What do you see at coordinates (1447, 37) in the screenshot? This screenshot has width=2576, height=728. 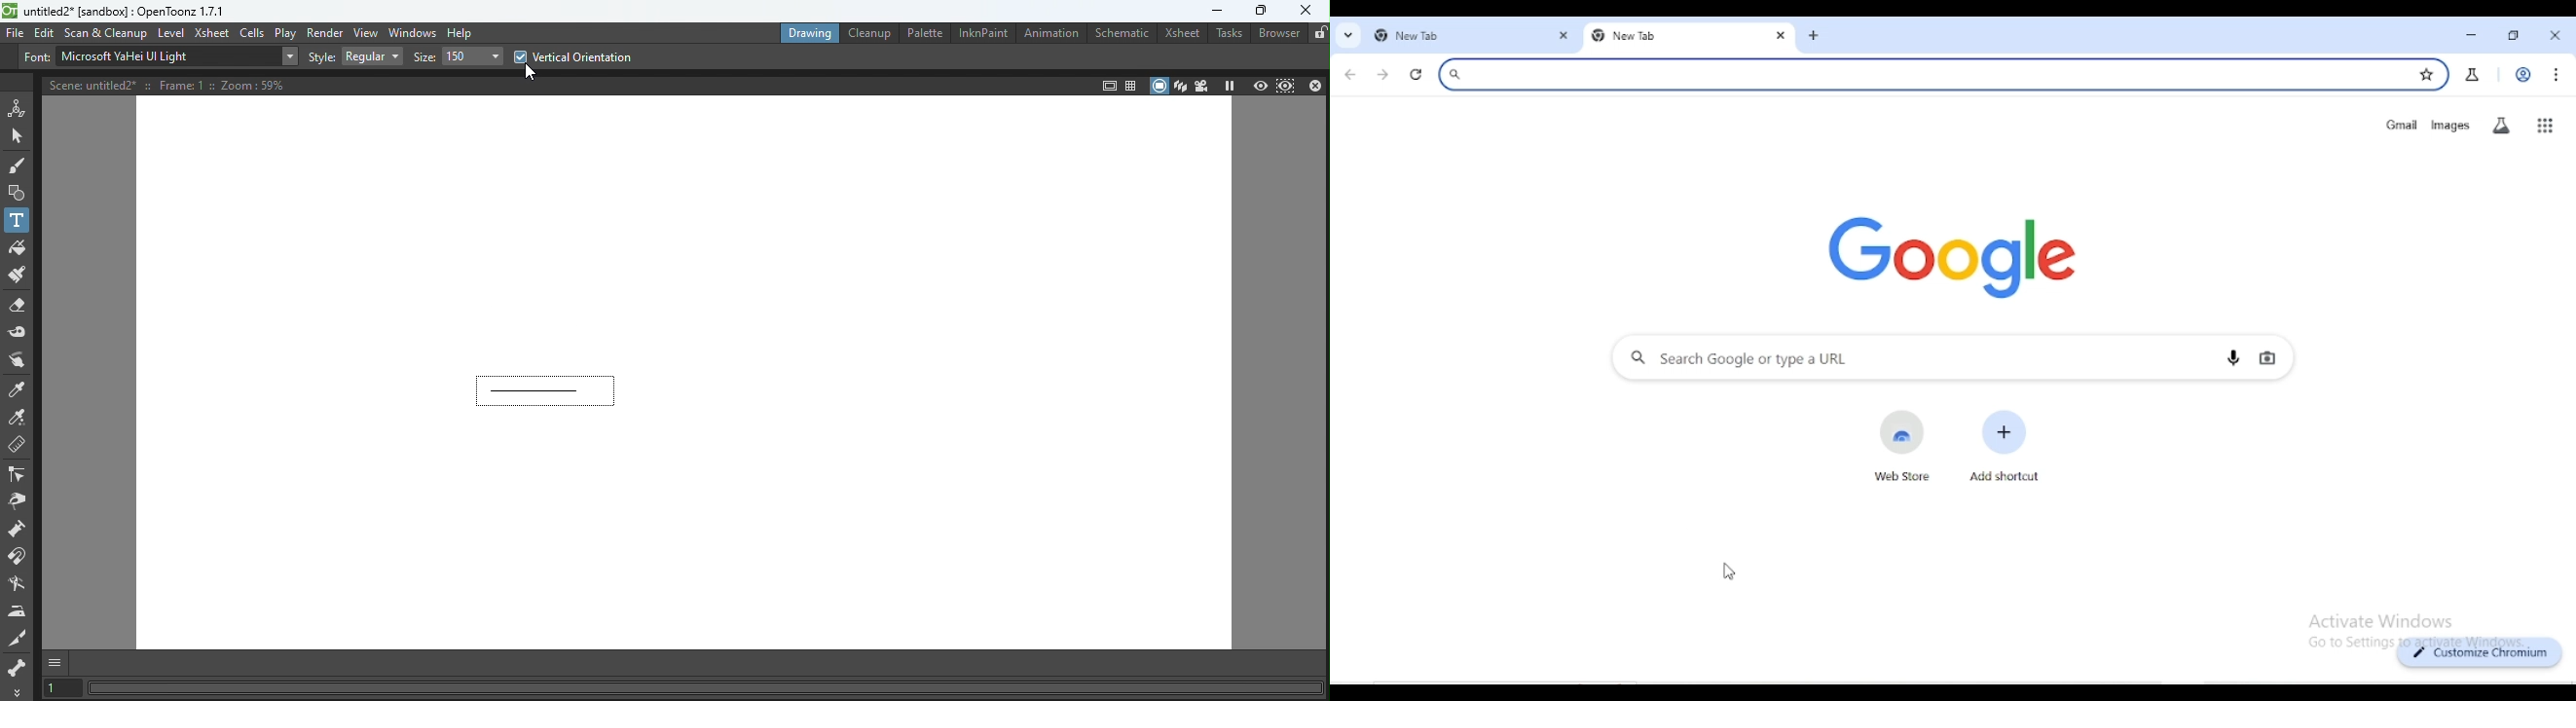 I see `new tab` at bounding box center [1447, 37].